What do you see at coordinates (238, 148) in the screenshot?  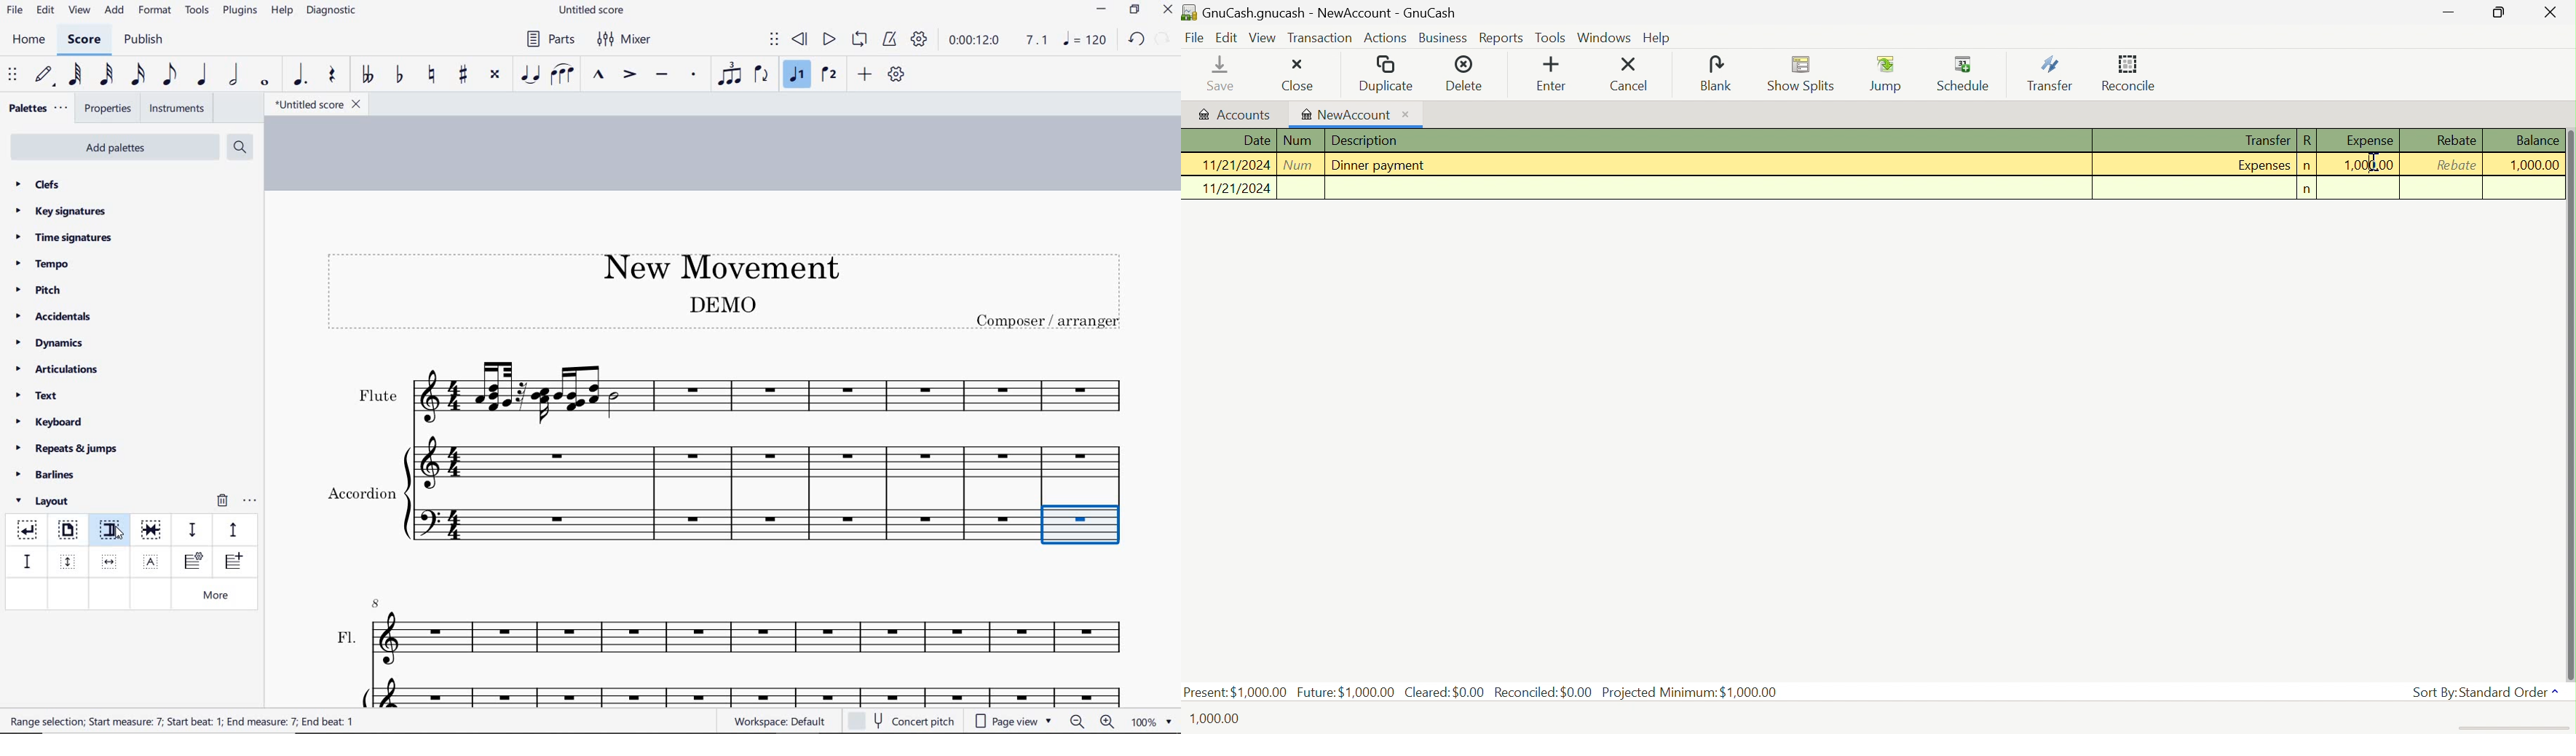 I see `search palettes` at bounding box center [238, 148].